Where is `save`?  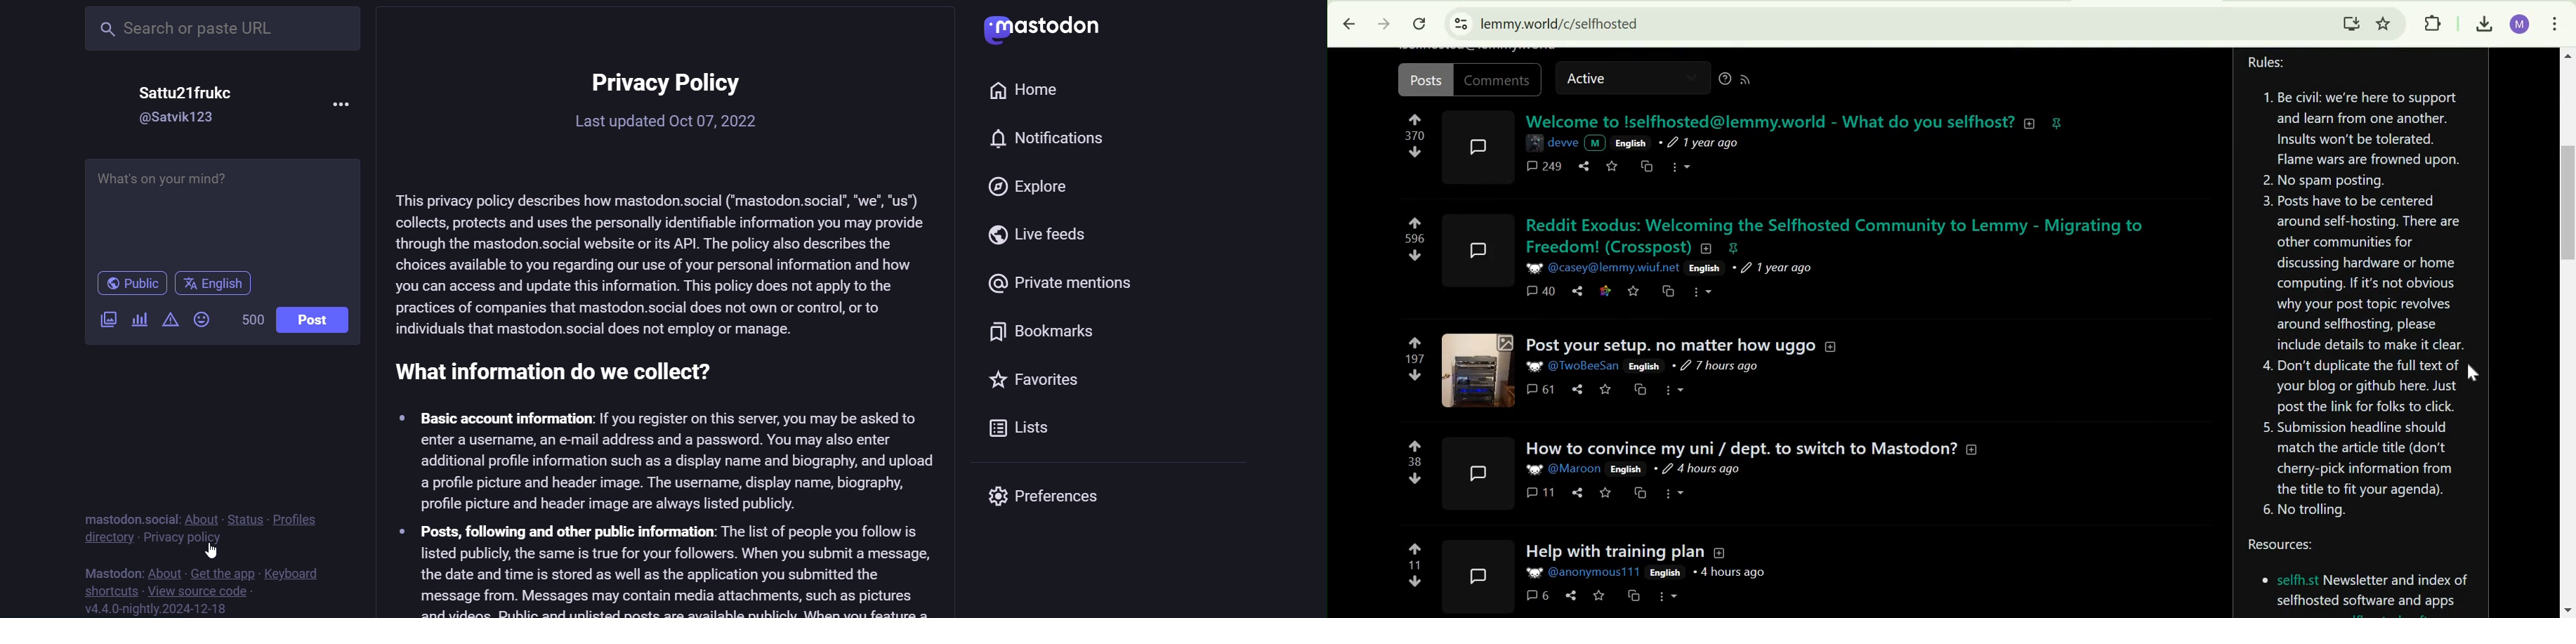 save is located at coordinates (1612, 167).